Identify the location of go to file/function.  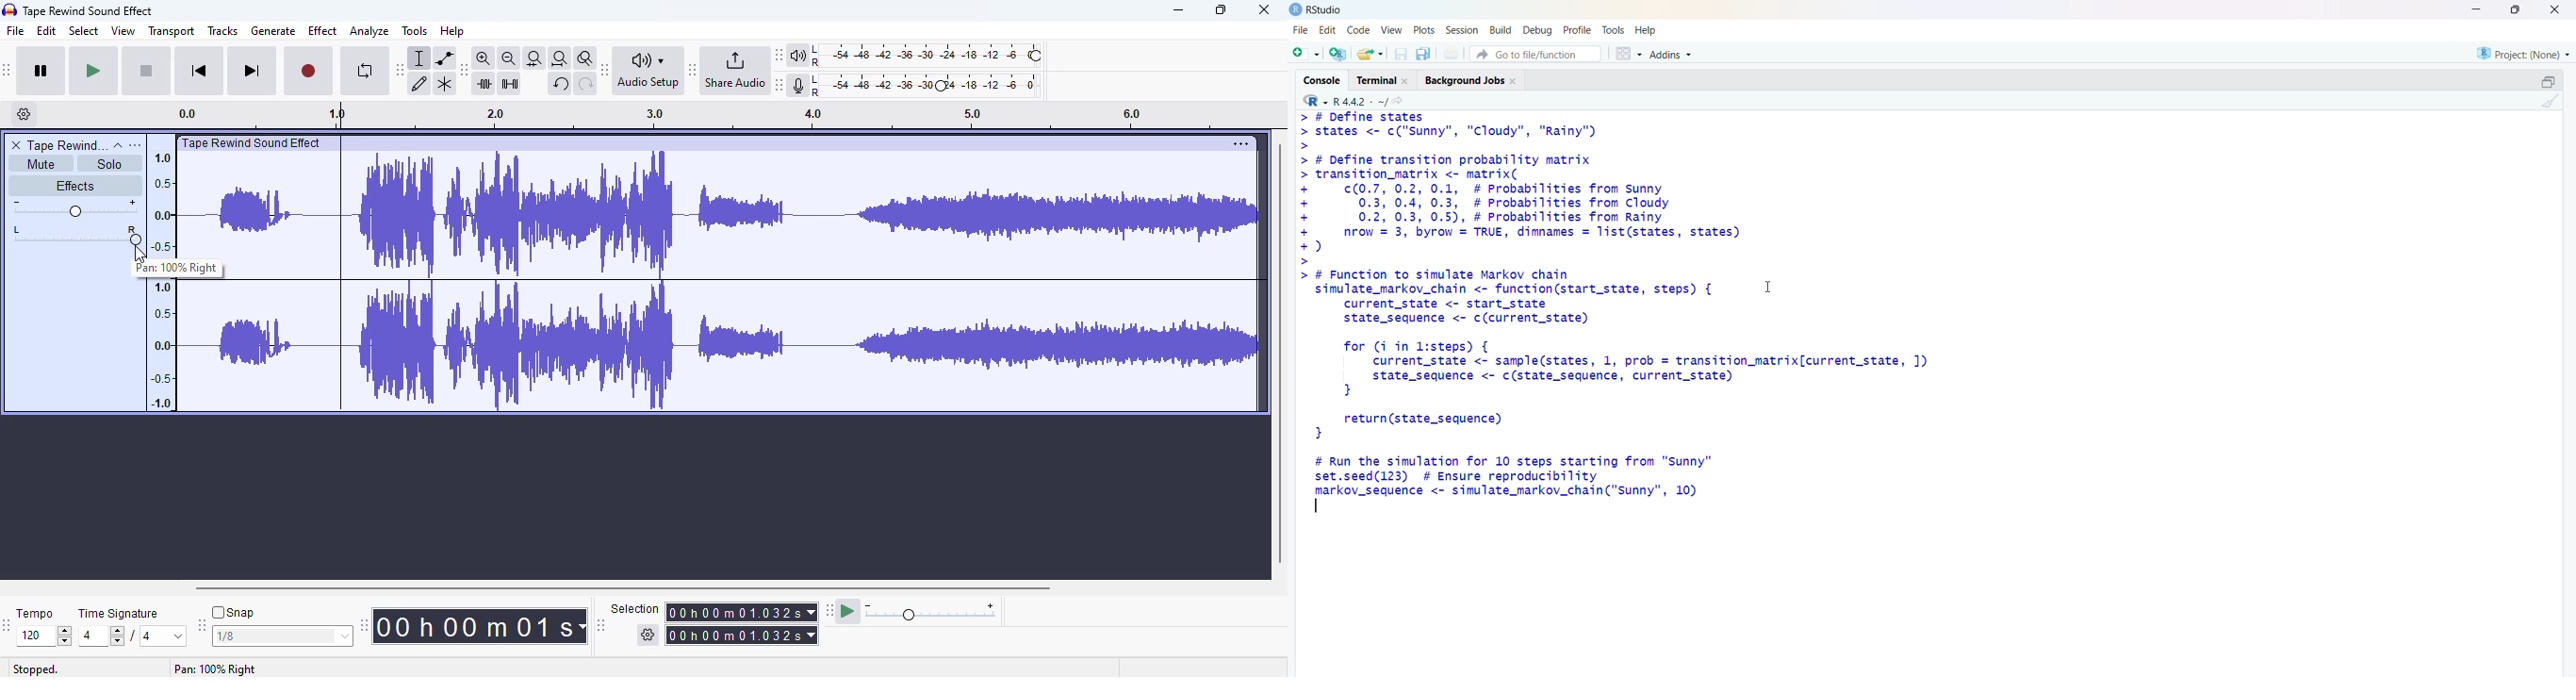
(1535, 54).